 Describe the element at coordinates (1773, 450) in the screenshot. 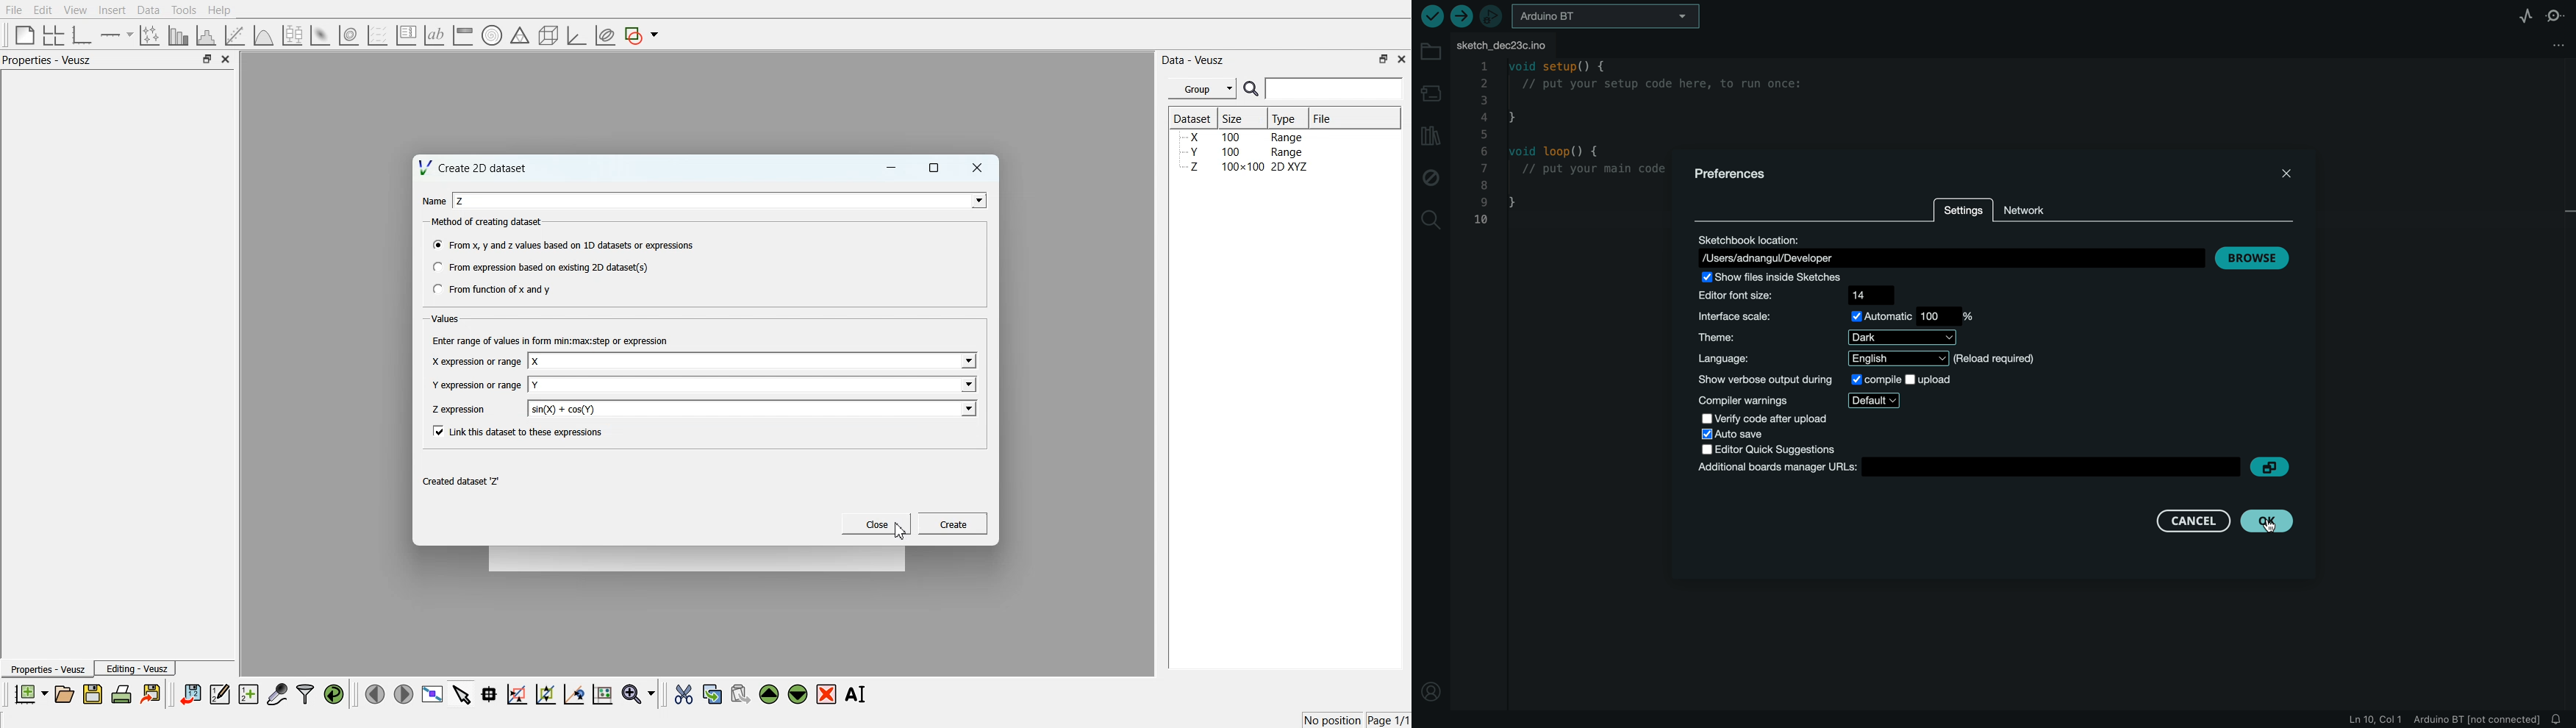

I see `editor` at that location.